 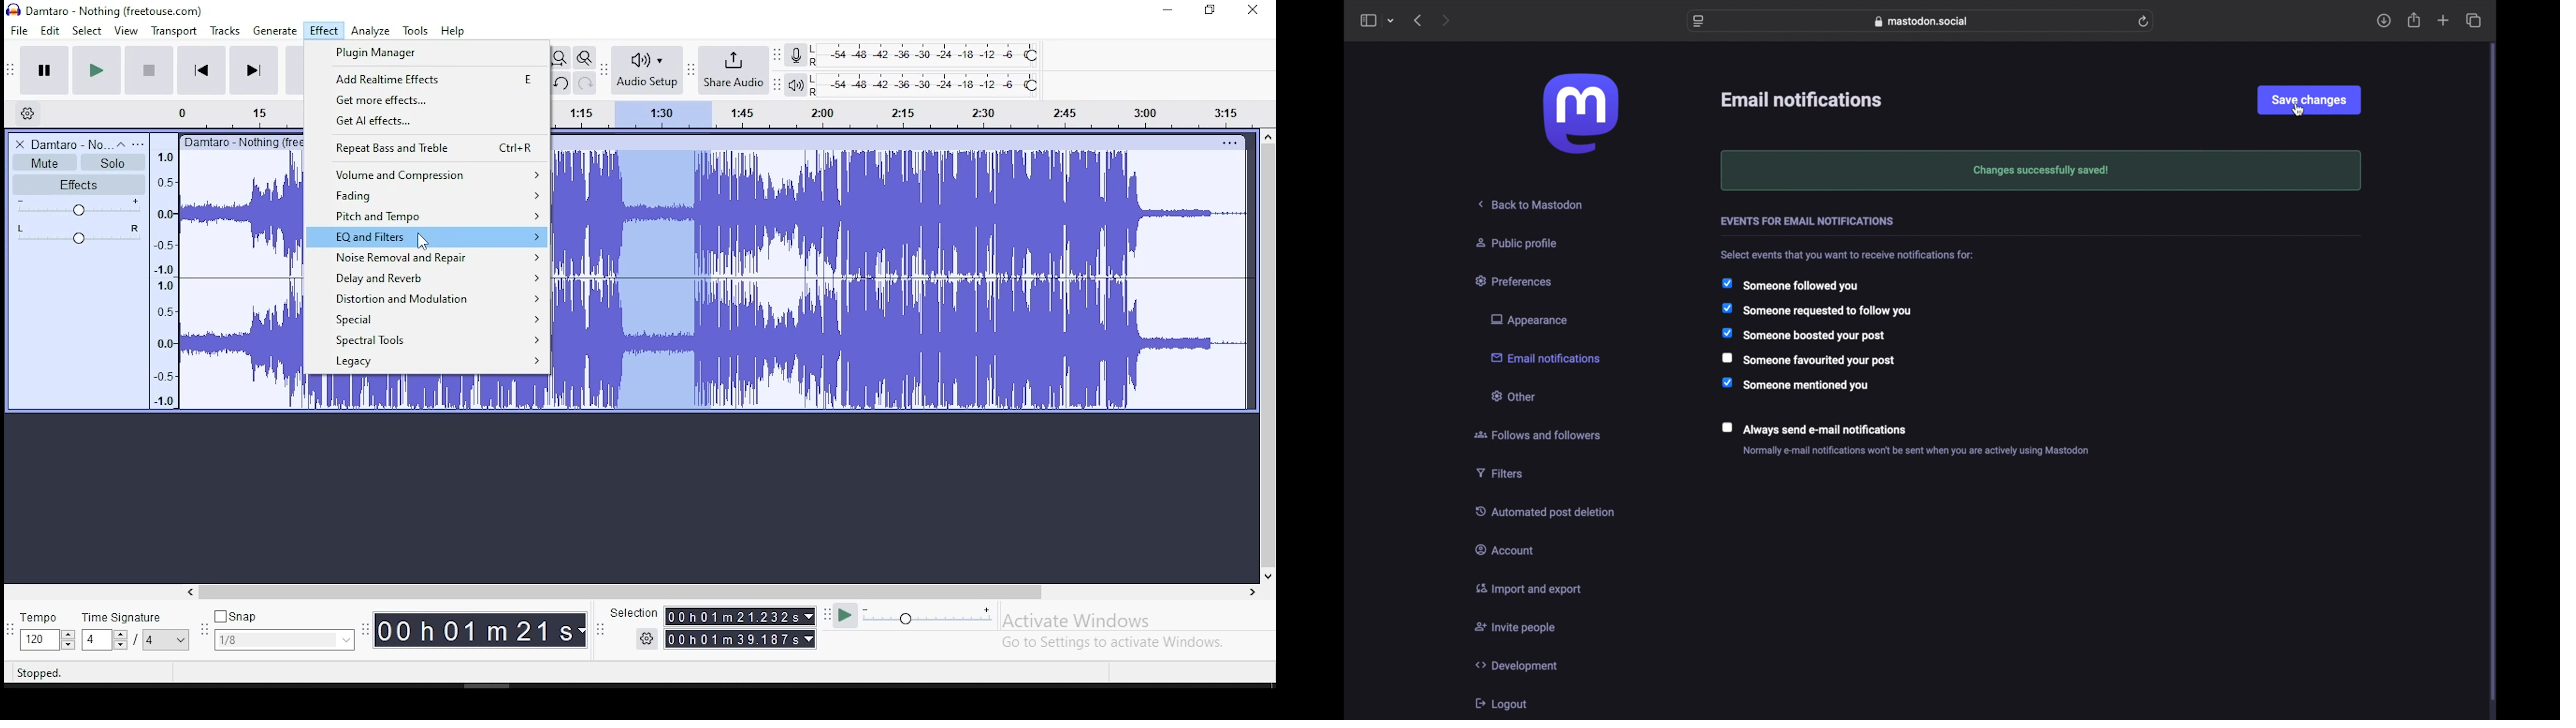 What do you see at coordinates (182, 640) in the screenshot?
I see `drop down` at bounding box center [182, 640].